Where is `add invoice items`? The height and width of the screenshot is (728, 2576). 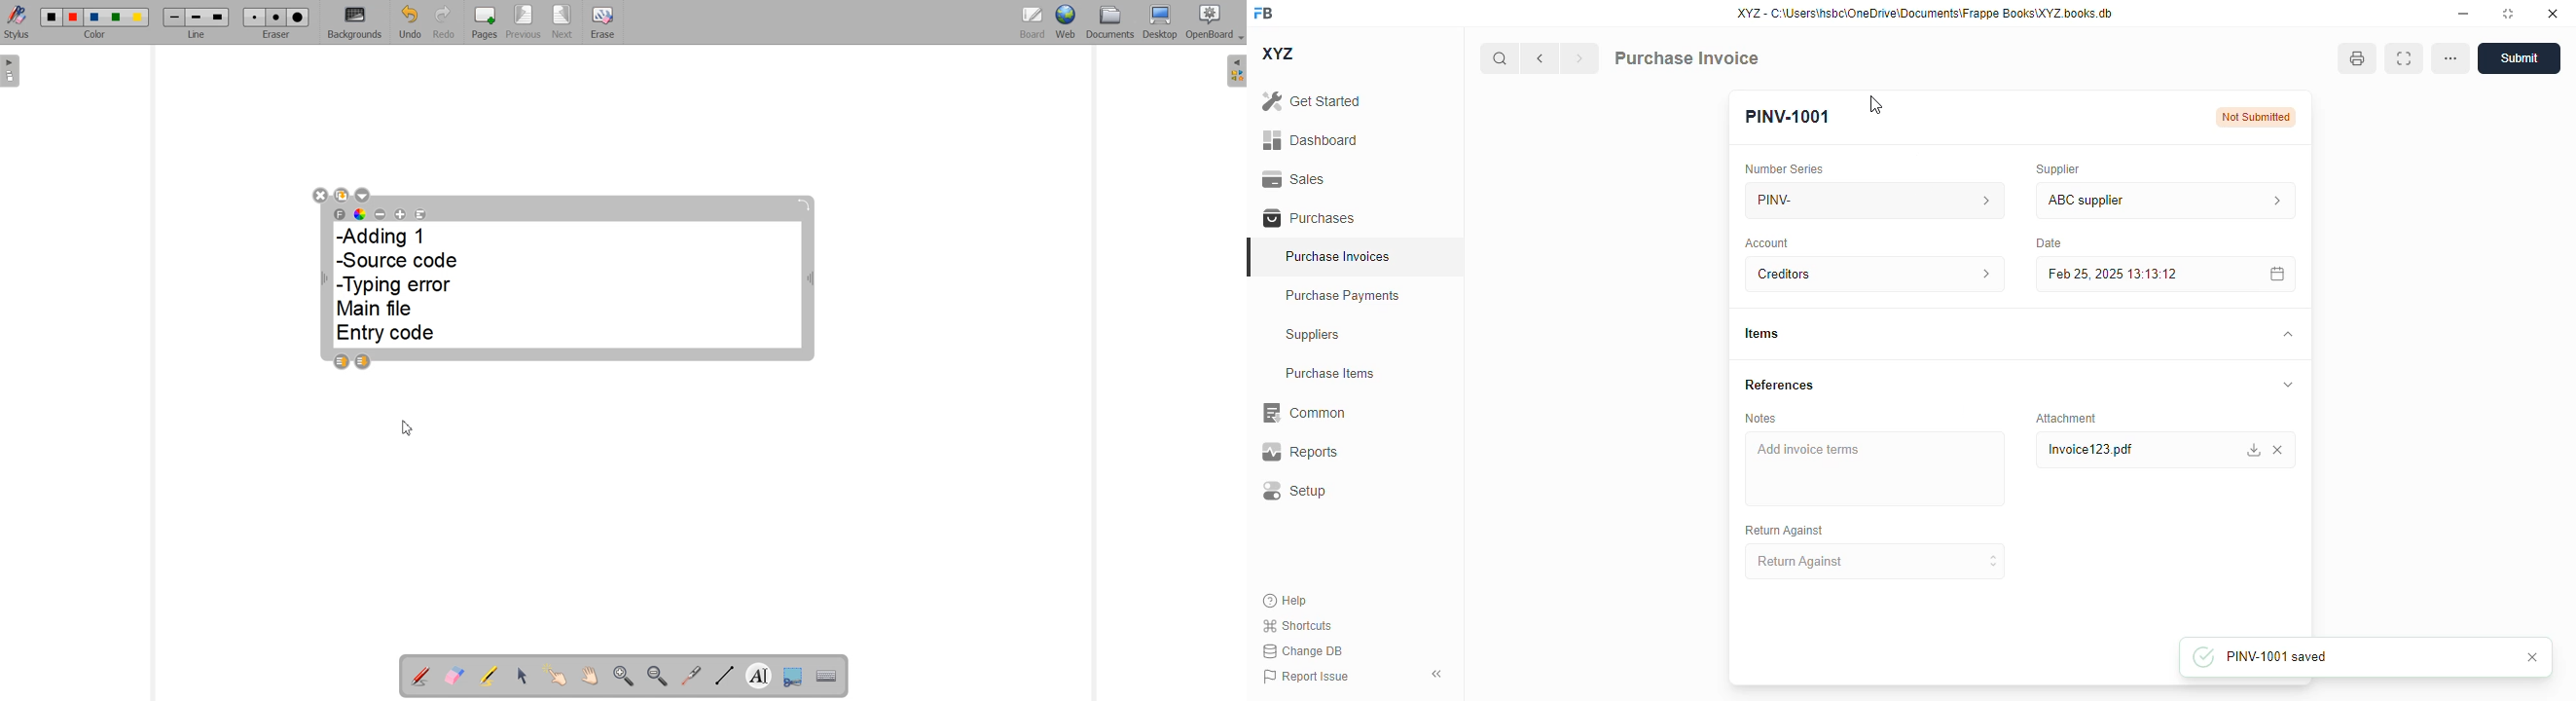 add invoice items is located at coordinates (1873, 468).